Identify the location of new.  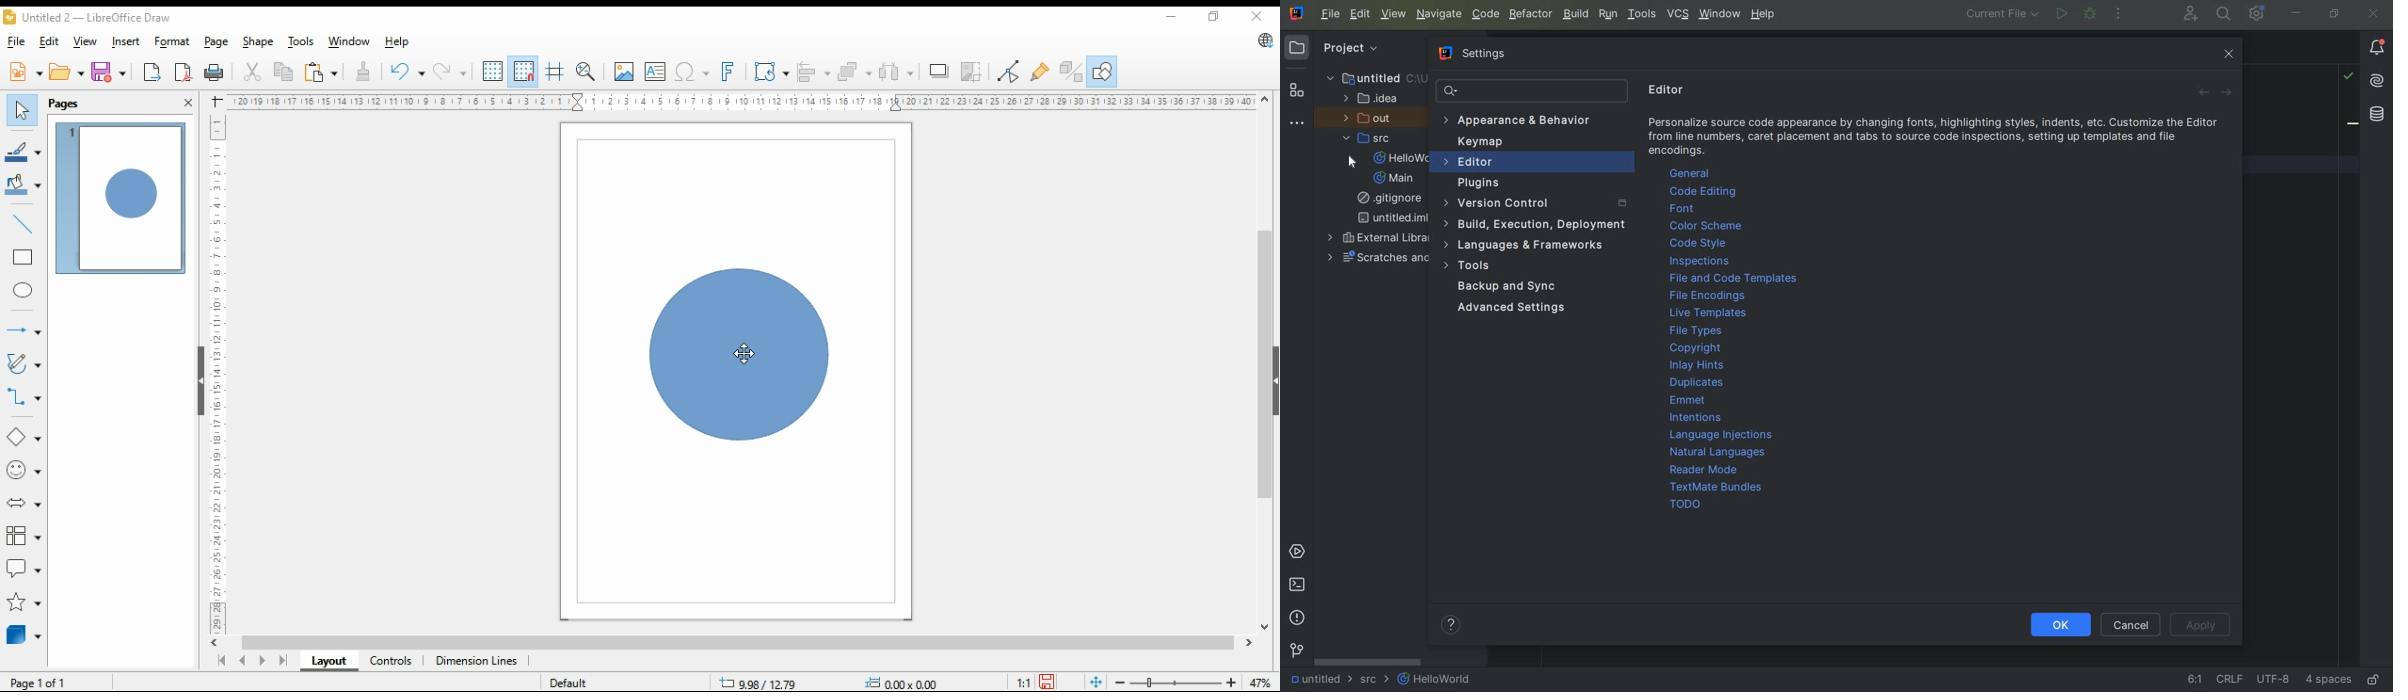
(27, 71).